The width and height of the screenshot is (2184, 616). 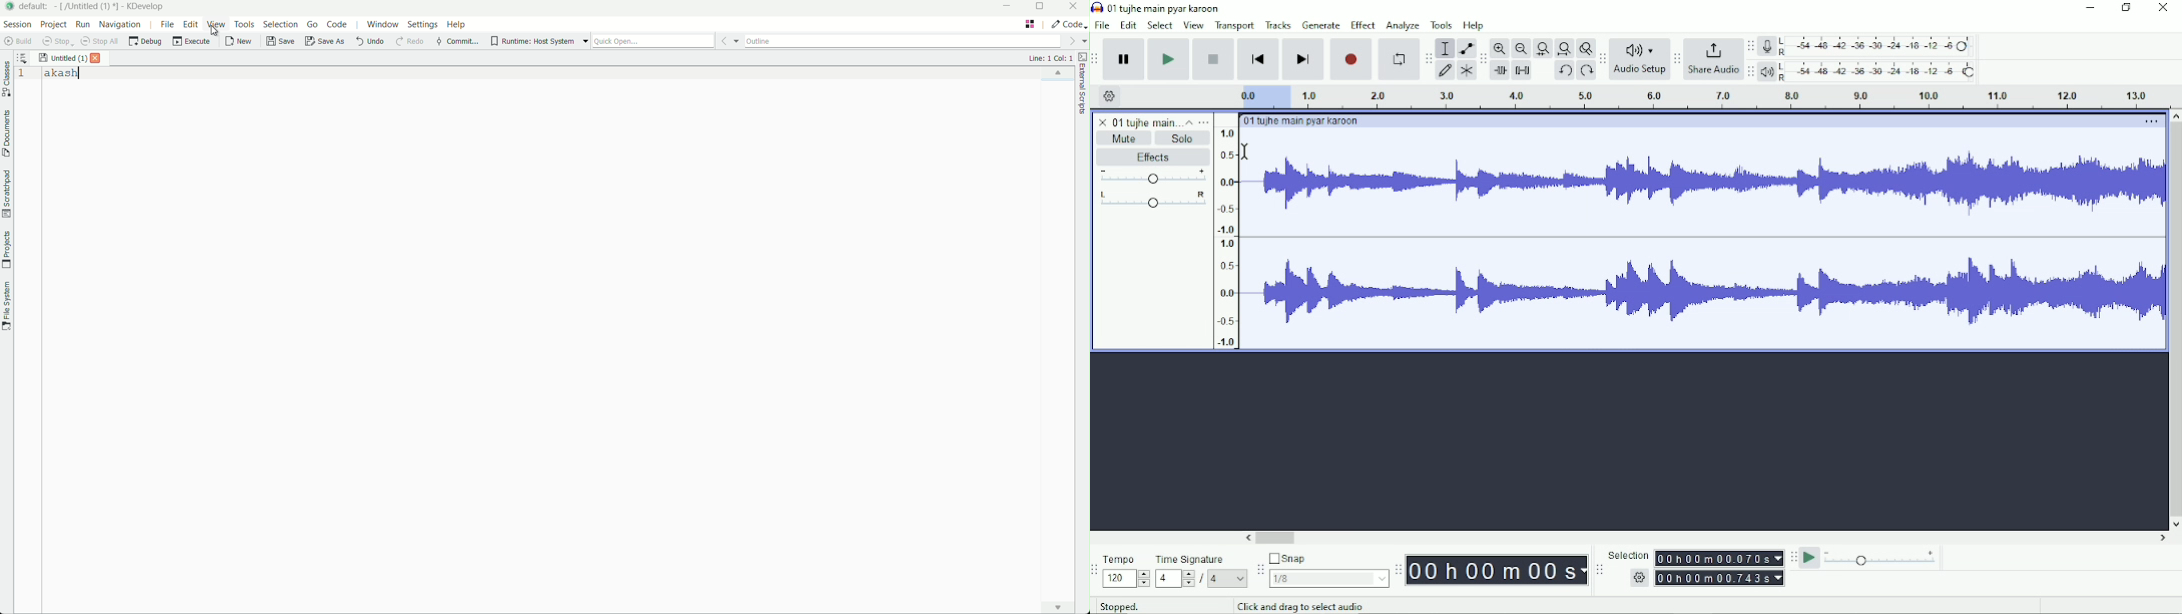 I want to click on Setting logo, so click(x=1110, y=95).